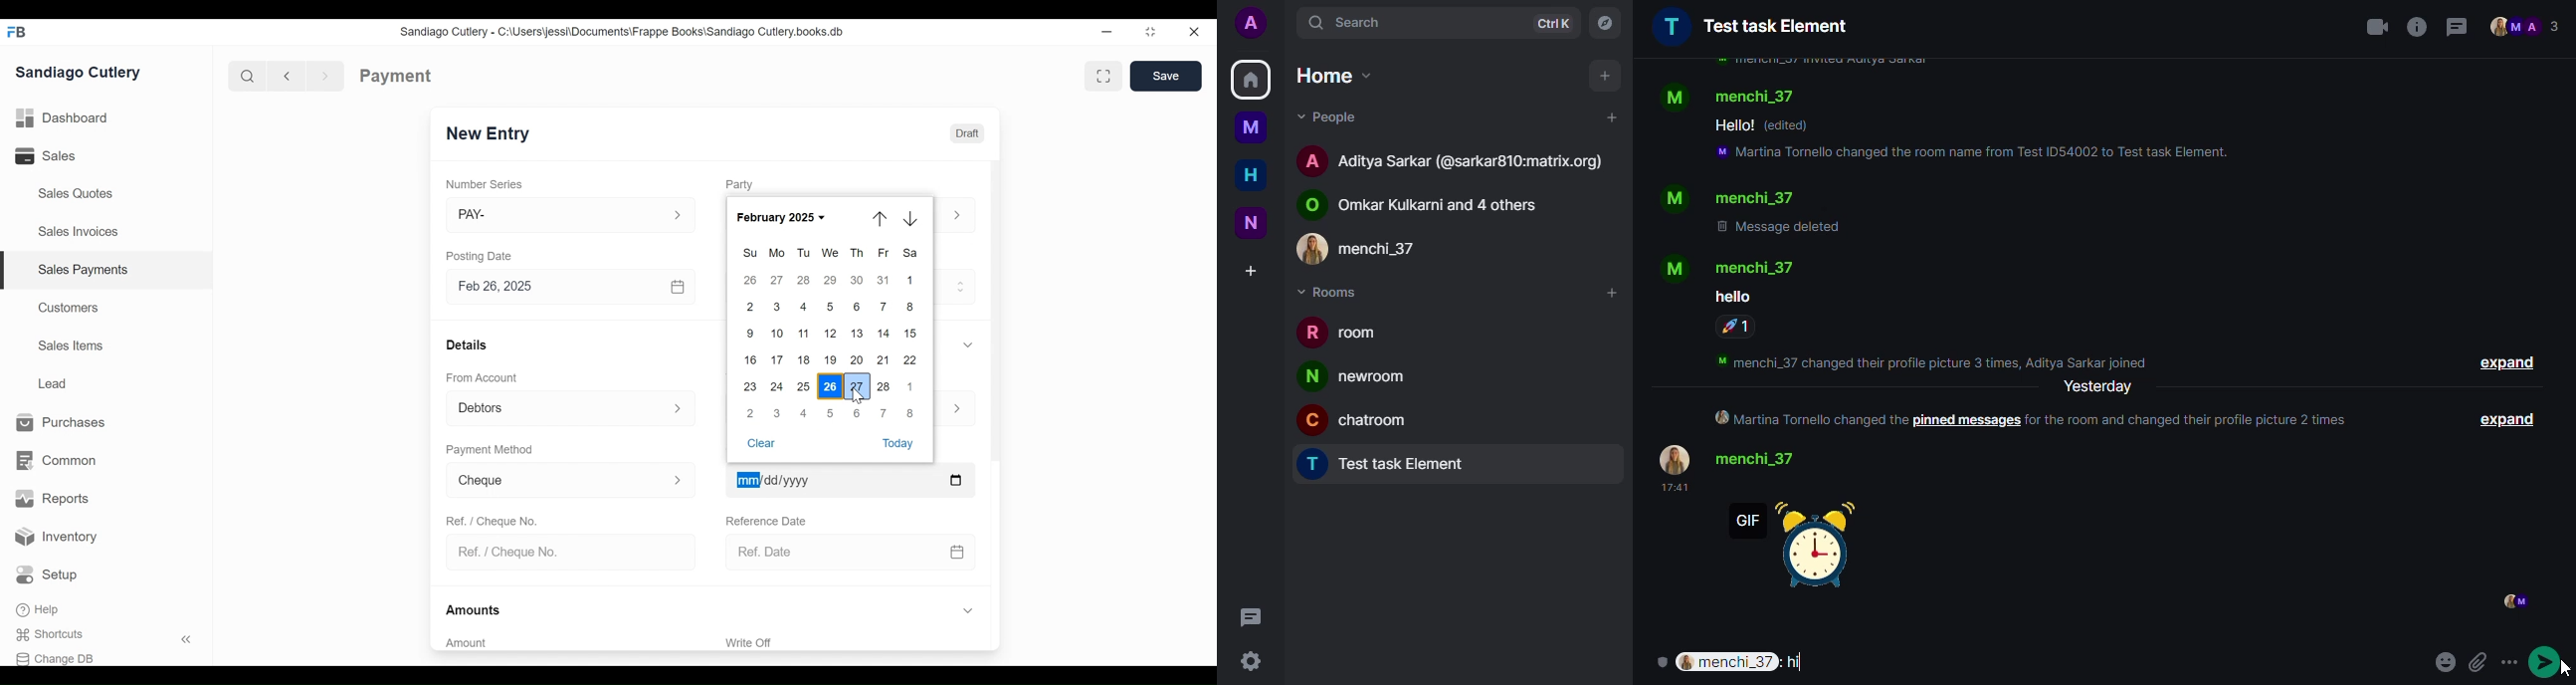  I want to click on for the room and changed the profile picture 2 times., so click(2196, 419).